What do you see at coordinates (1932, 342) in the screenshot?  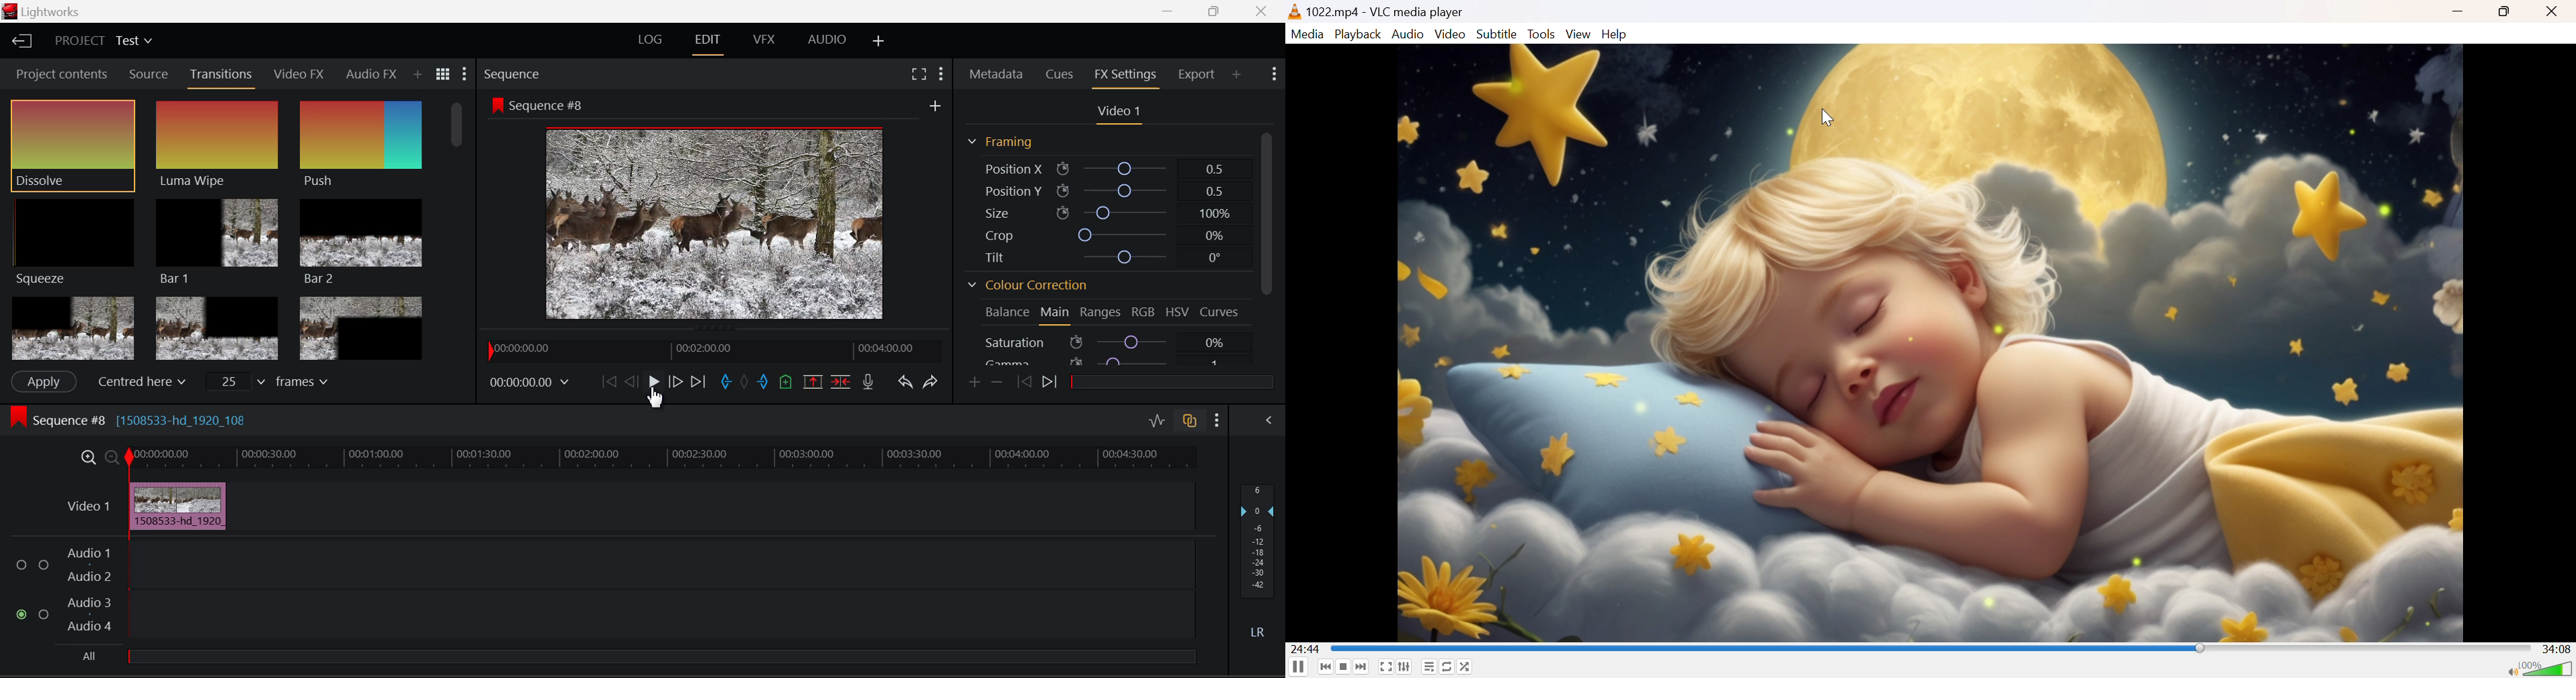 I see `video` at bounding box center [1932, 342].